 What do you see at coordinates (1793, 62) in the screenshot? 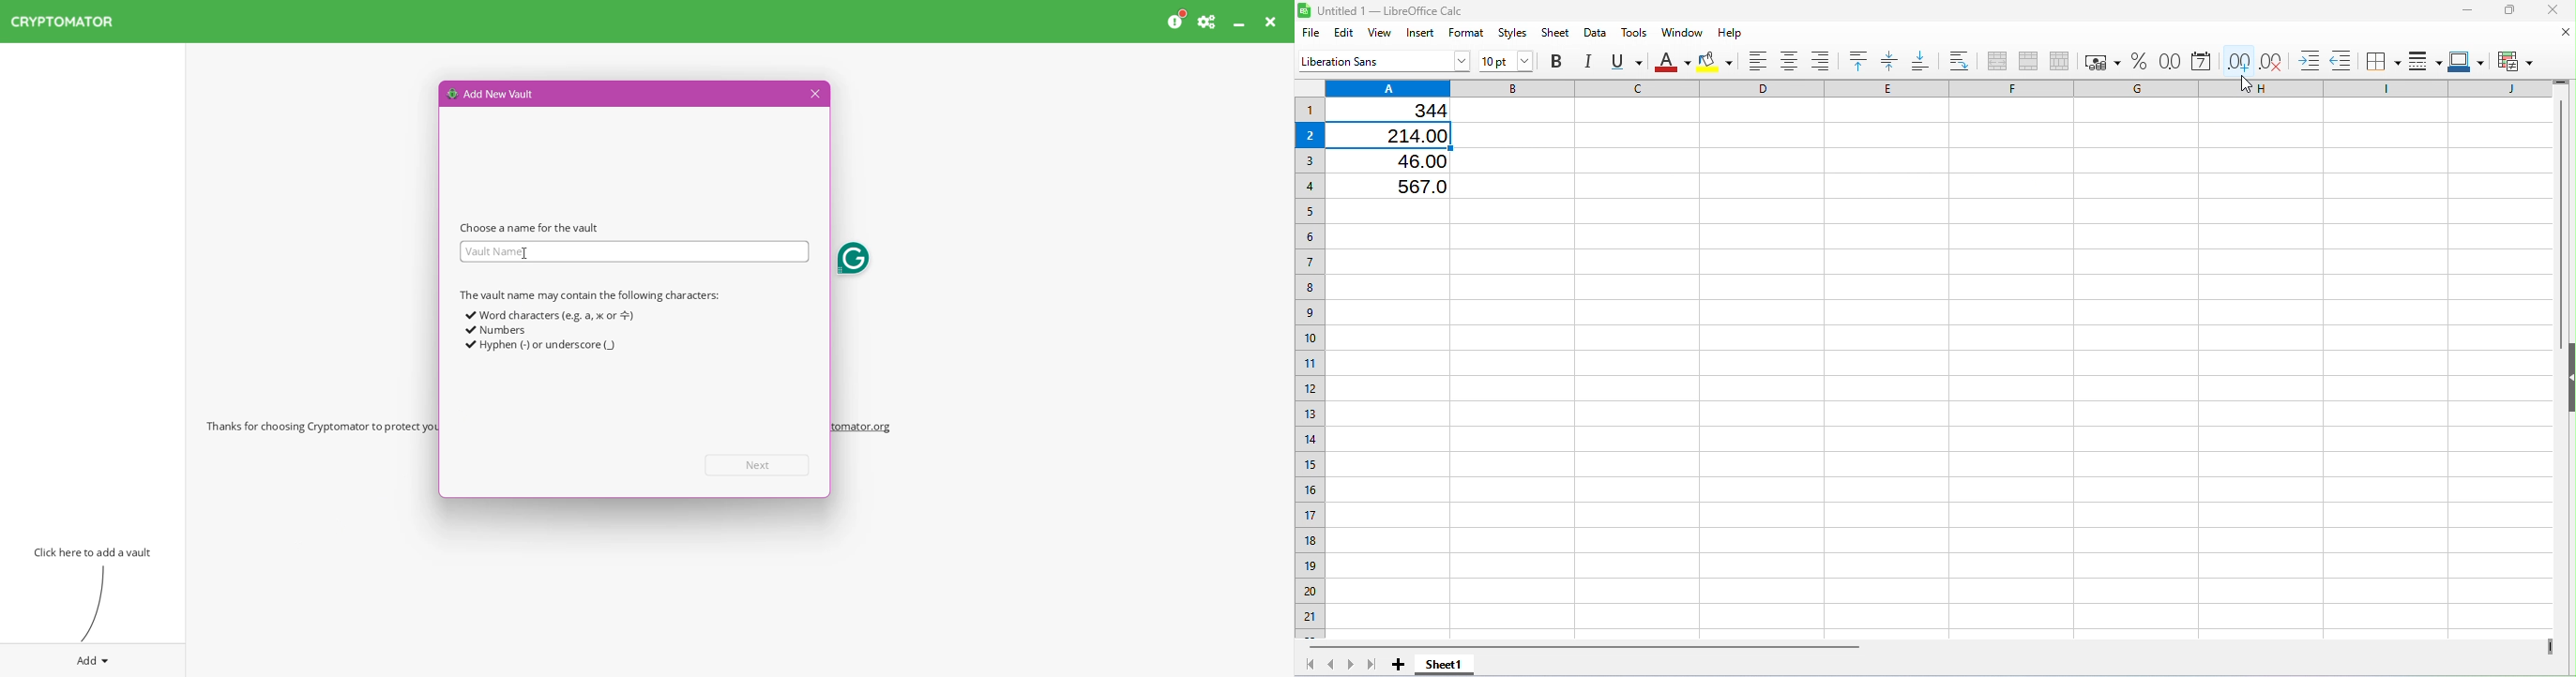
I see `Align center` at bounding box center [1793, 62].